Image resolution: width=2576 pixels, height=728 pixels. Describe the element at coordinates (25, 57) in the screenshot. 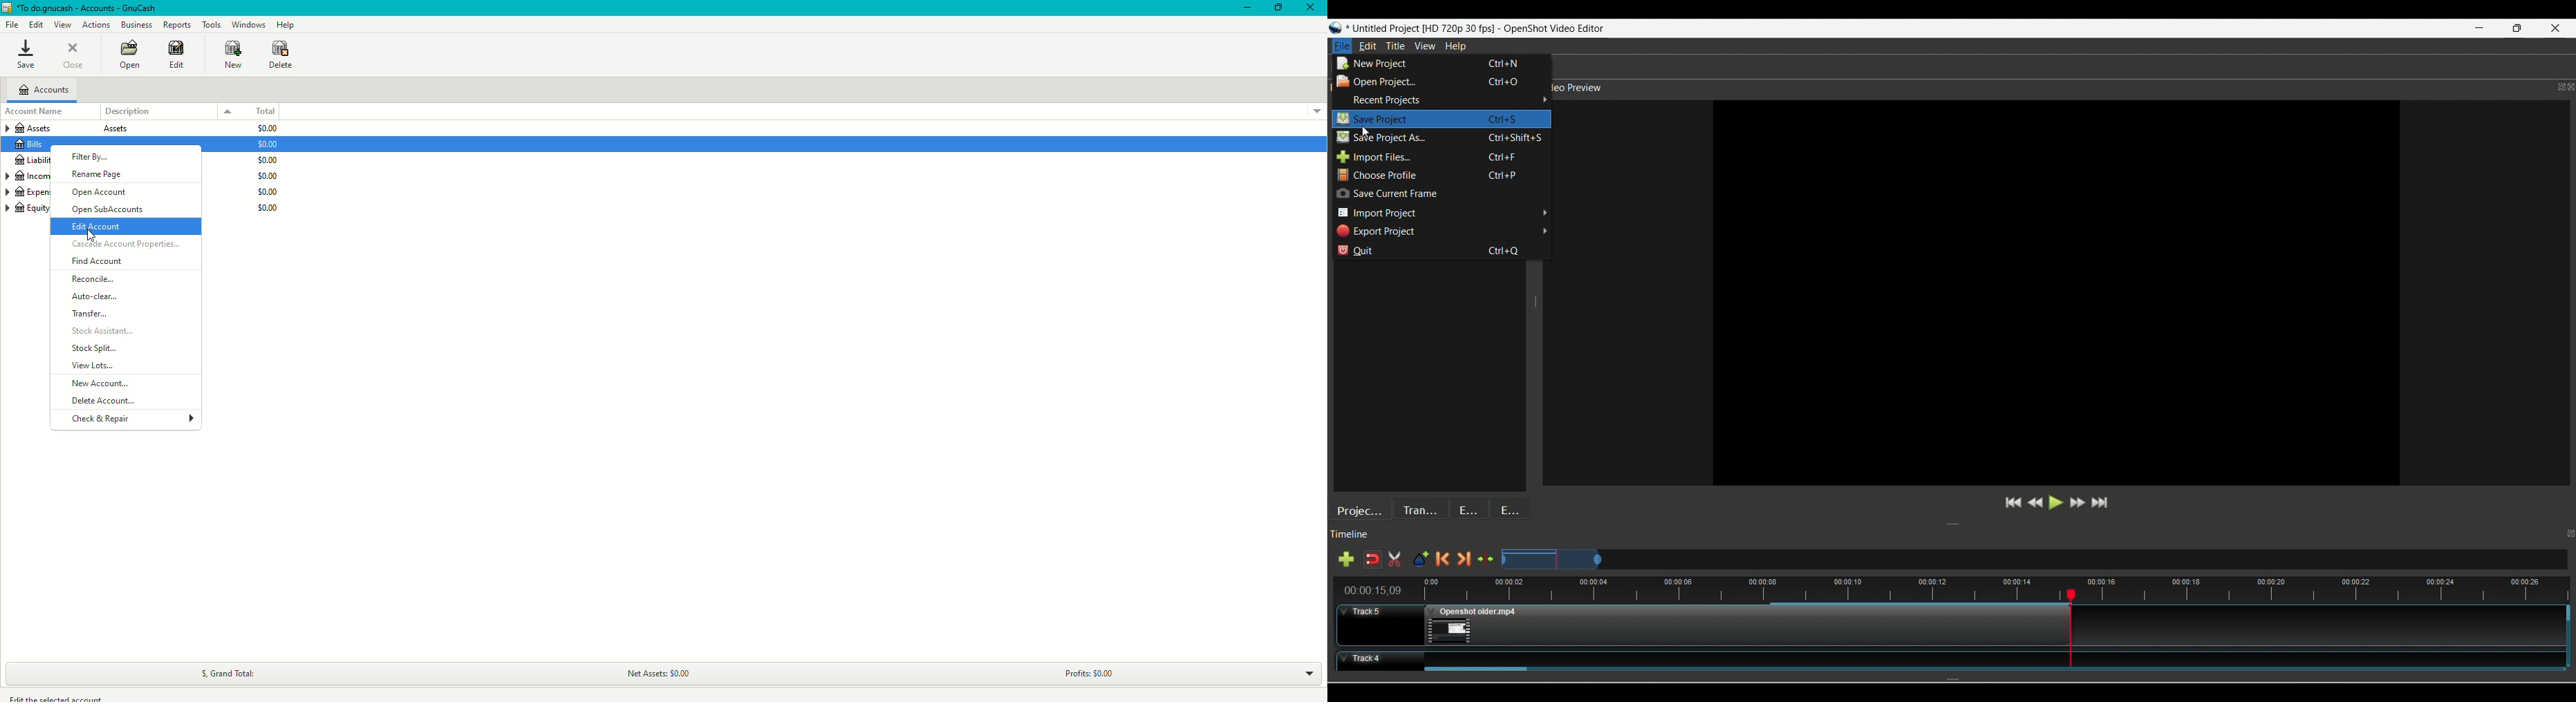

I see `Save` at that location.